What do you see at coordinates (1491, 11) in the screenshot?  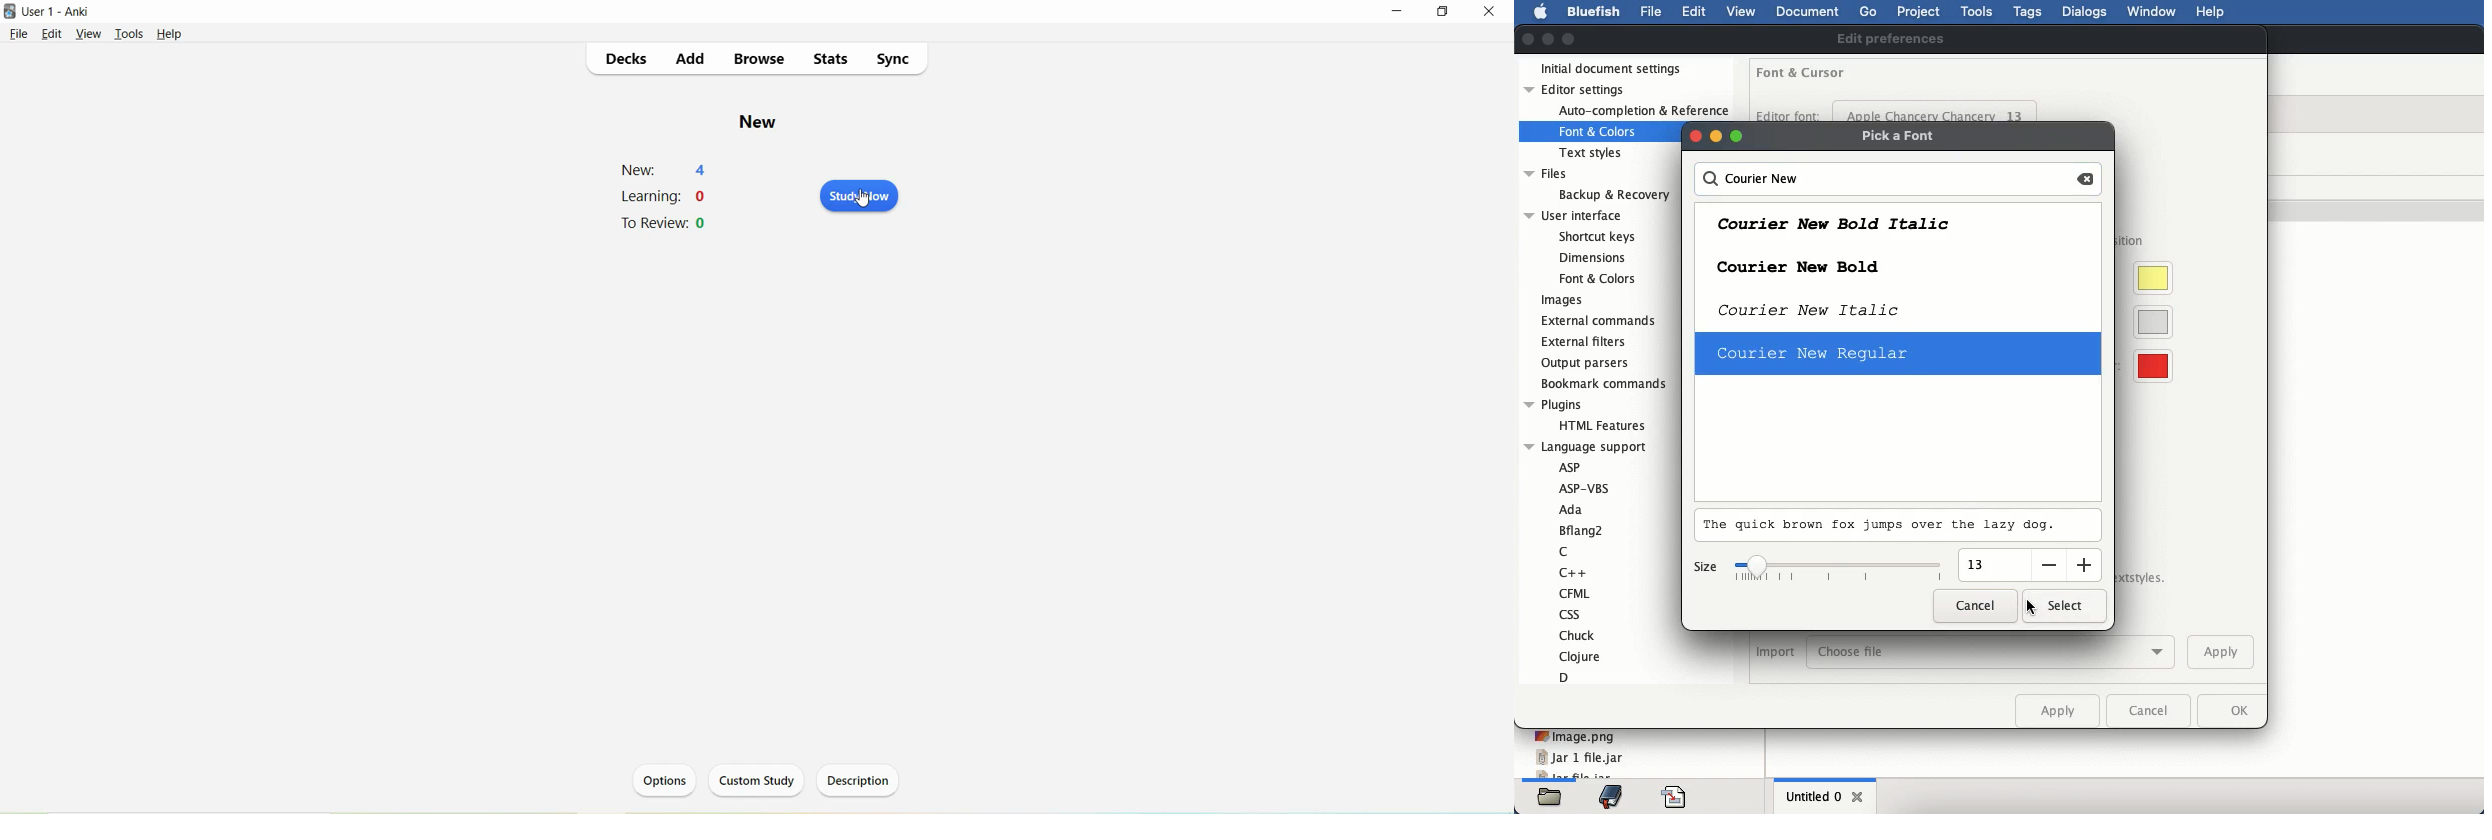 I see `Close` at bounding box center [1491, 11].